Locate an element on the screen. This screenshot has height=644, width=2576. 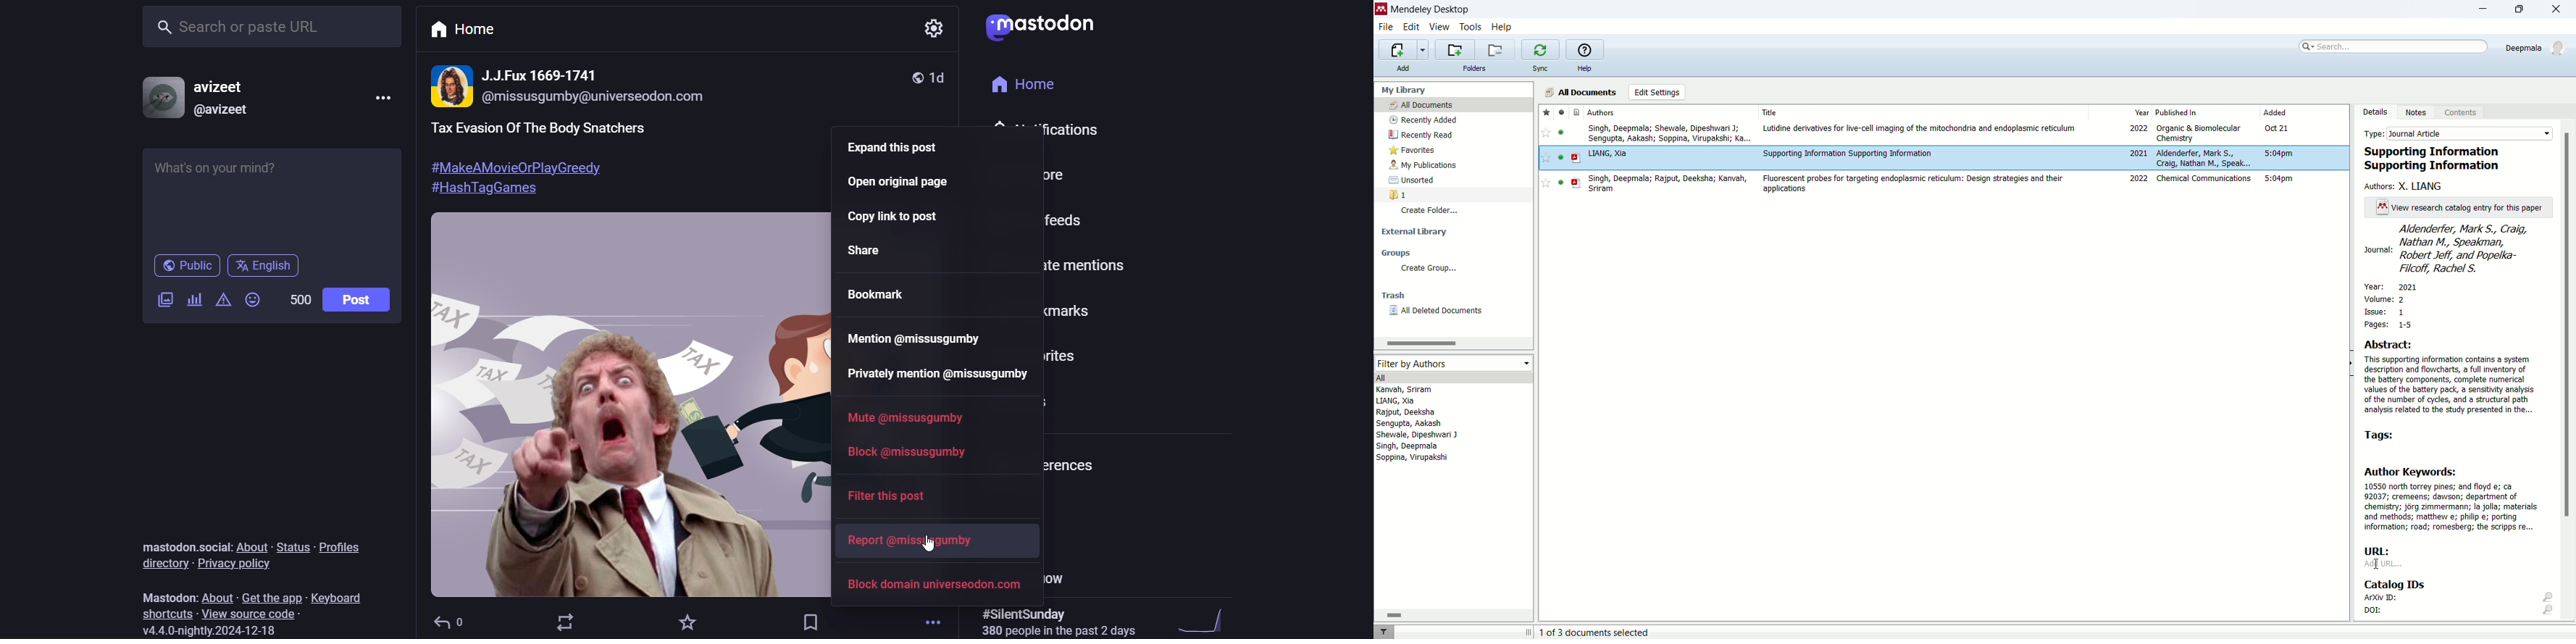
private mention is located at coordinates (937, 376).